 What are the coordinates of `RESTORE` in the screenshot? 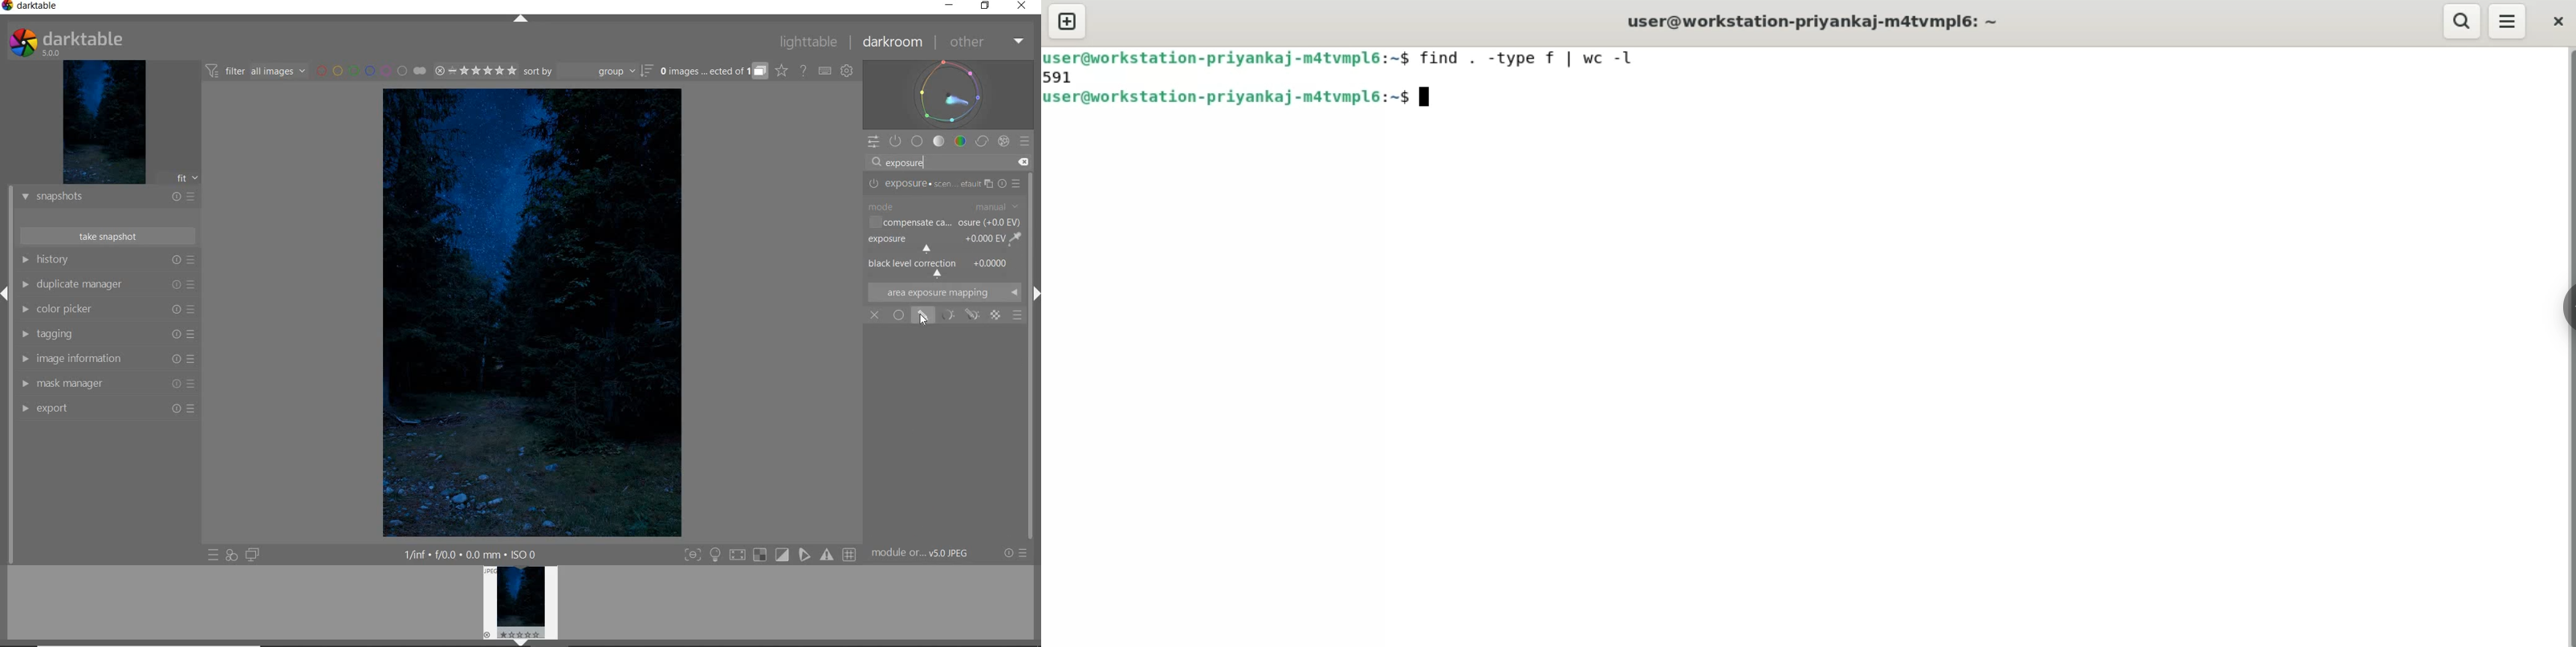 It's located at (985, 6).